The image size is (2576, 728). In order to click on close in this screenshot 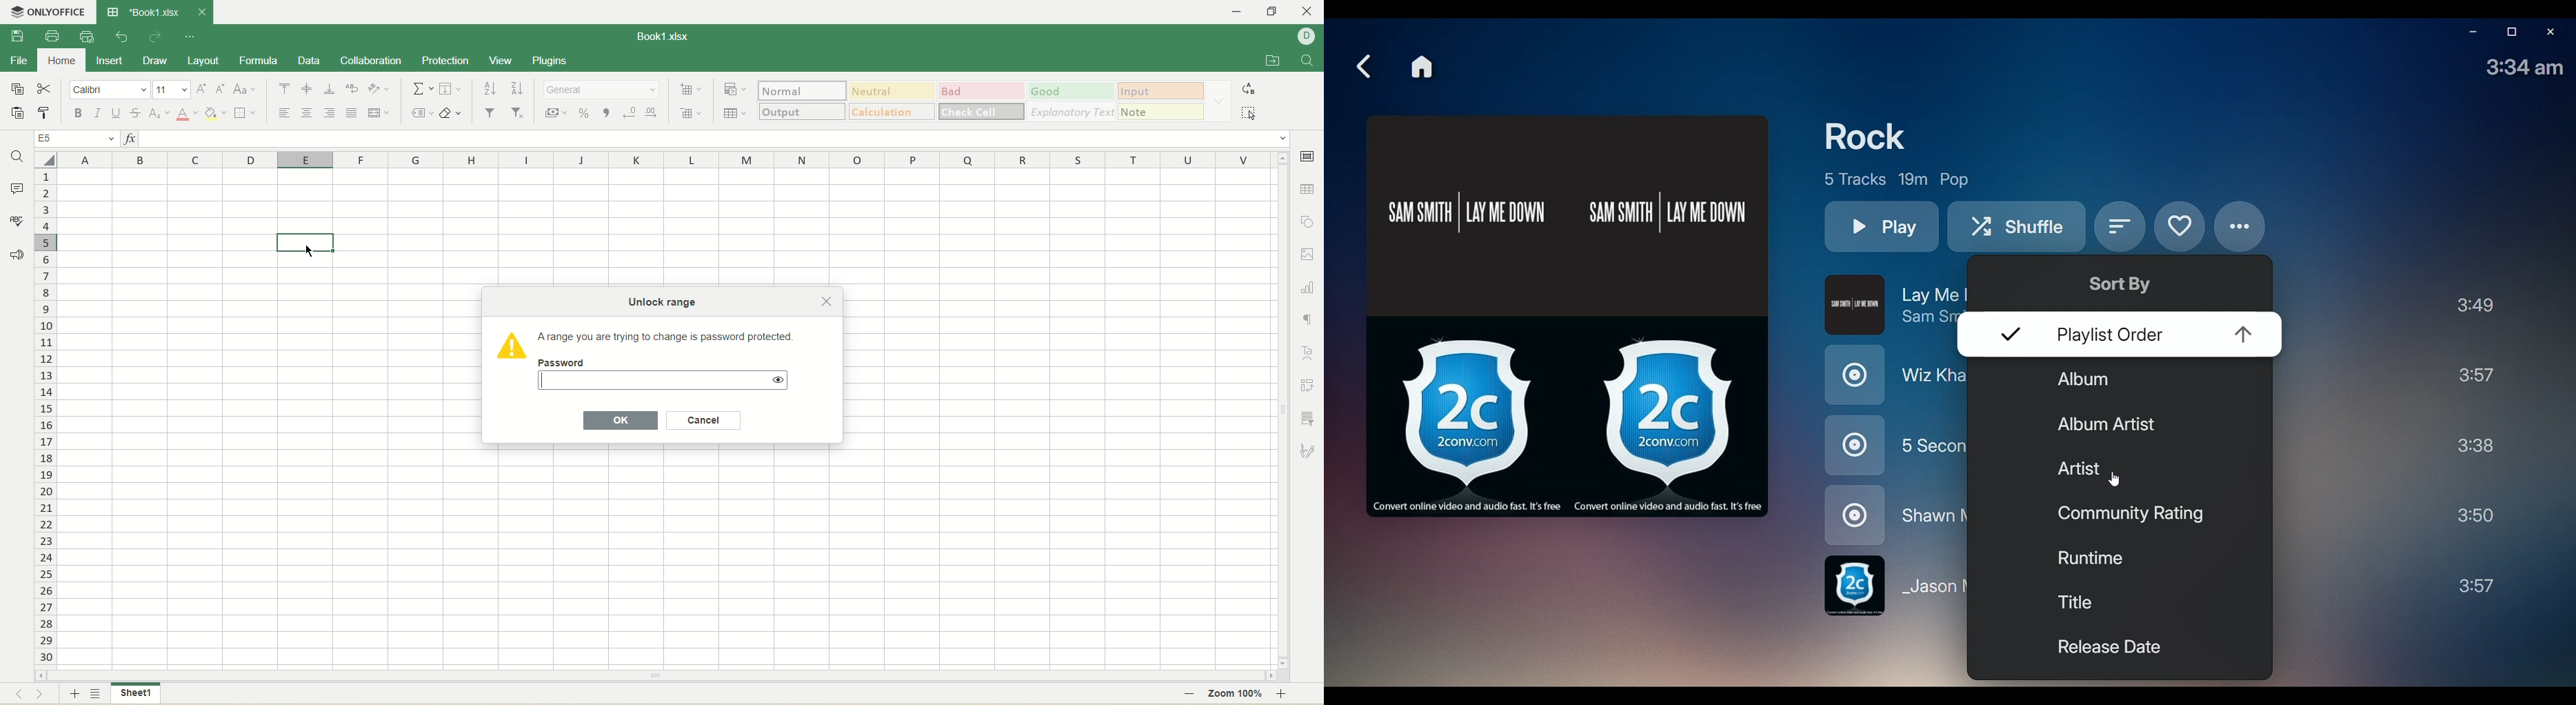, I will do `click(200, 13)`.